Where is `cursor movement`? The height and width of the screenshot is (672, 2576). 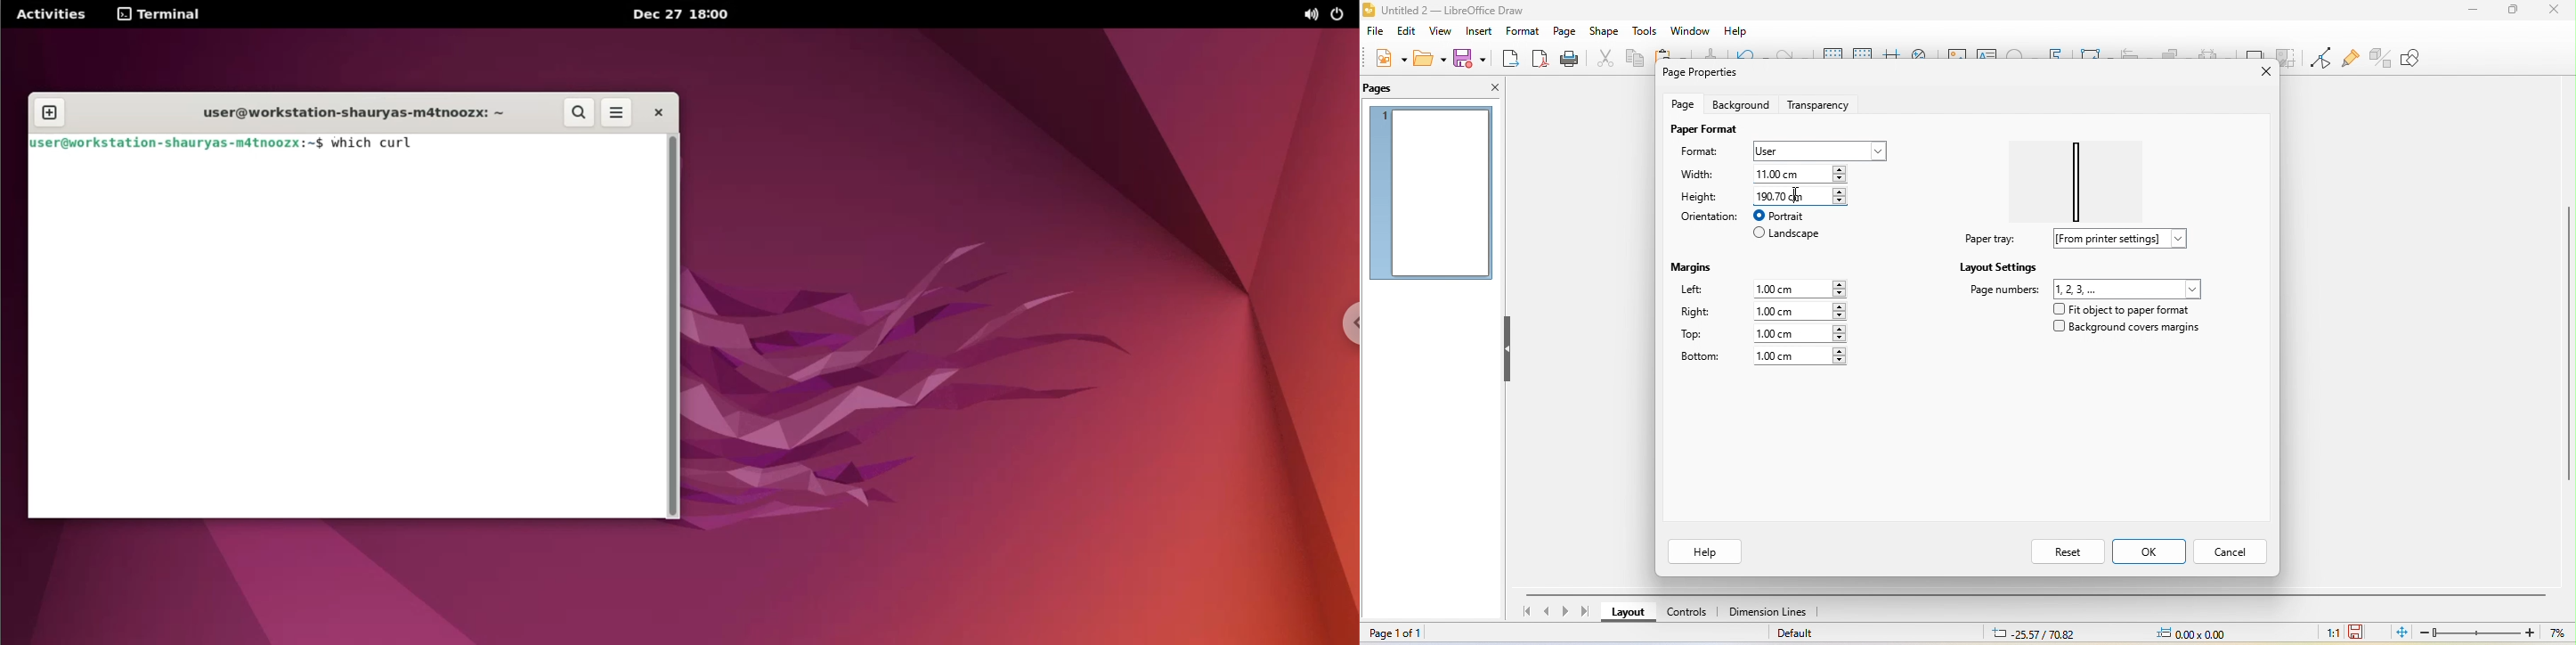
cursor movement is located at coordinates (1803, 195).